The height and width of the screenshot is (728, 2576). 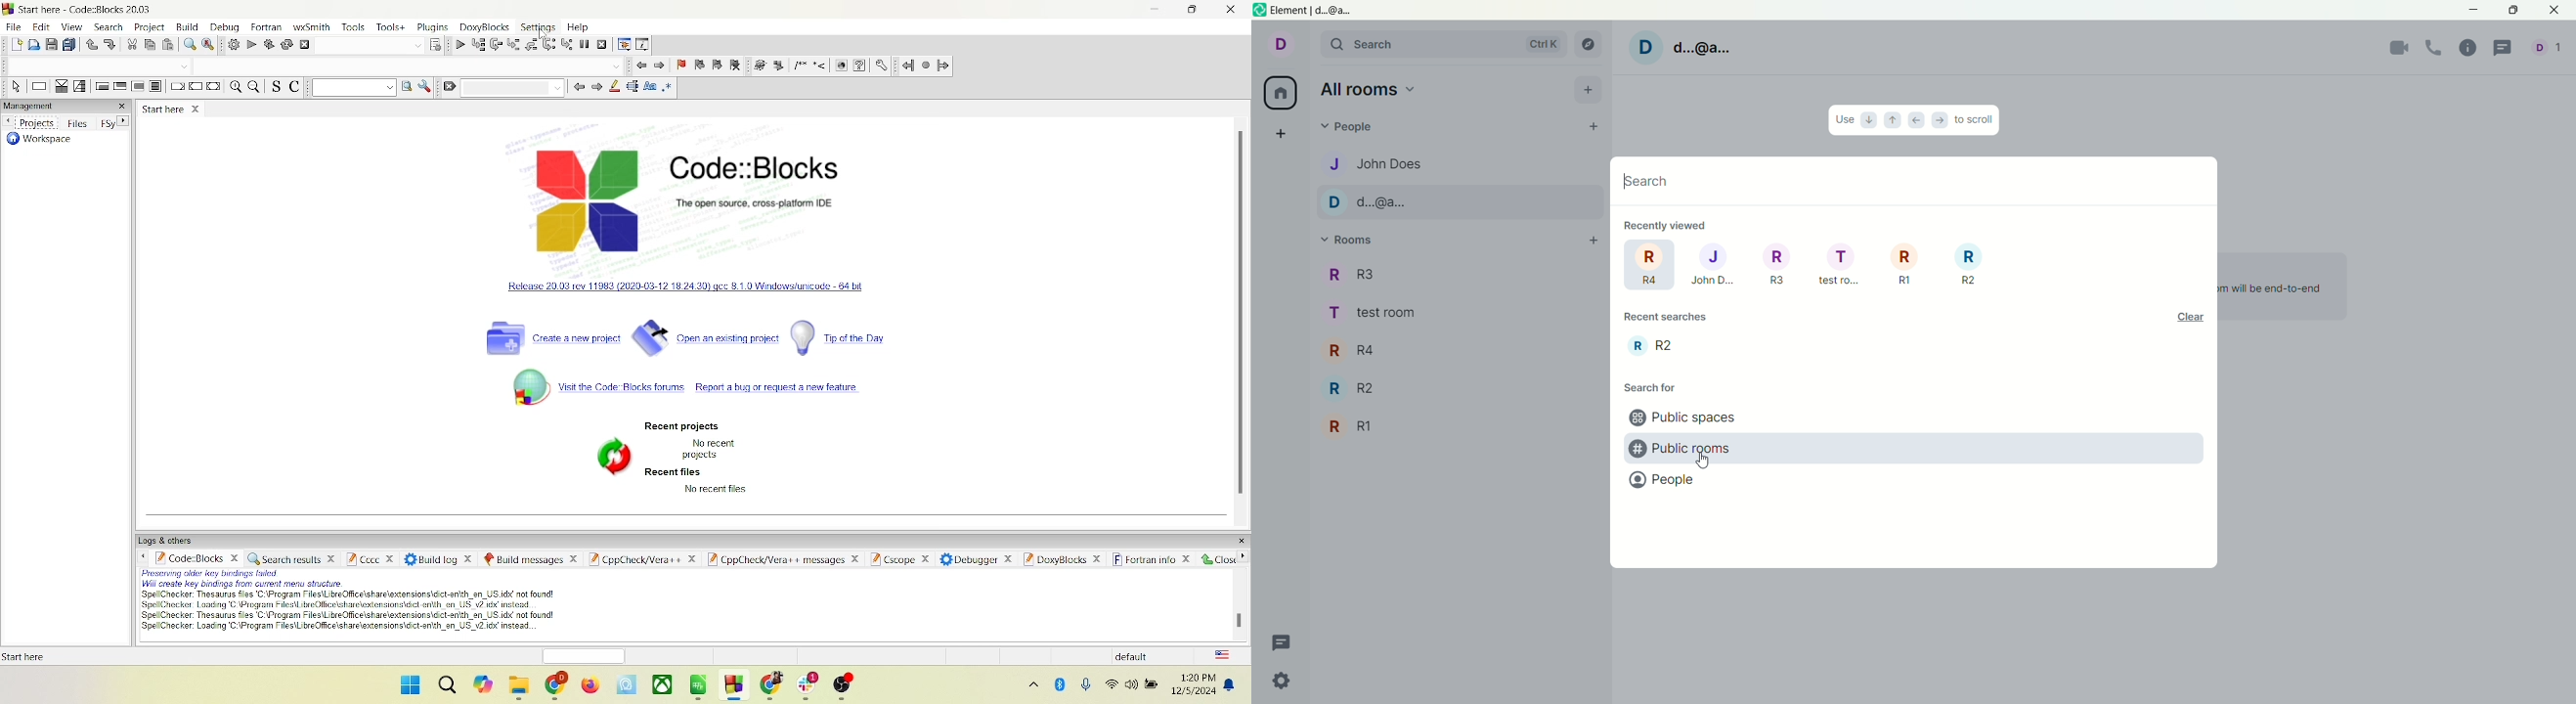 I want to click on various info, so click(x=643, y=44).